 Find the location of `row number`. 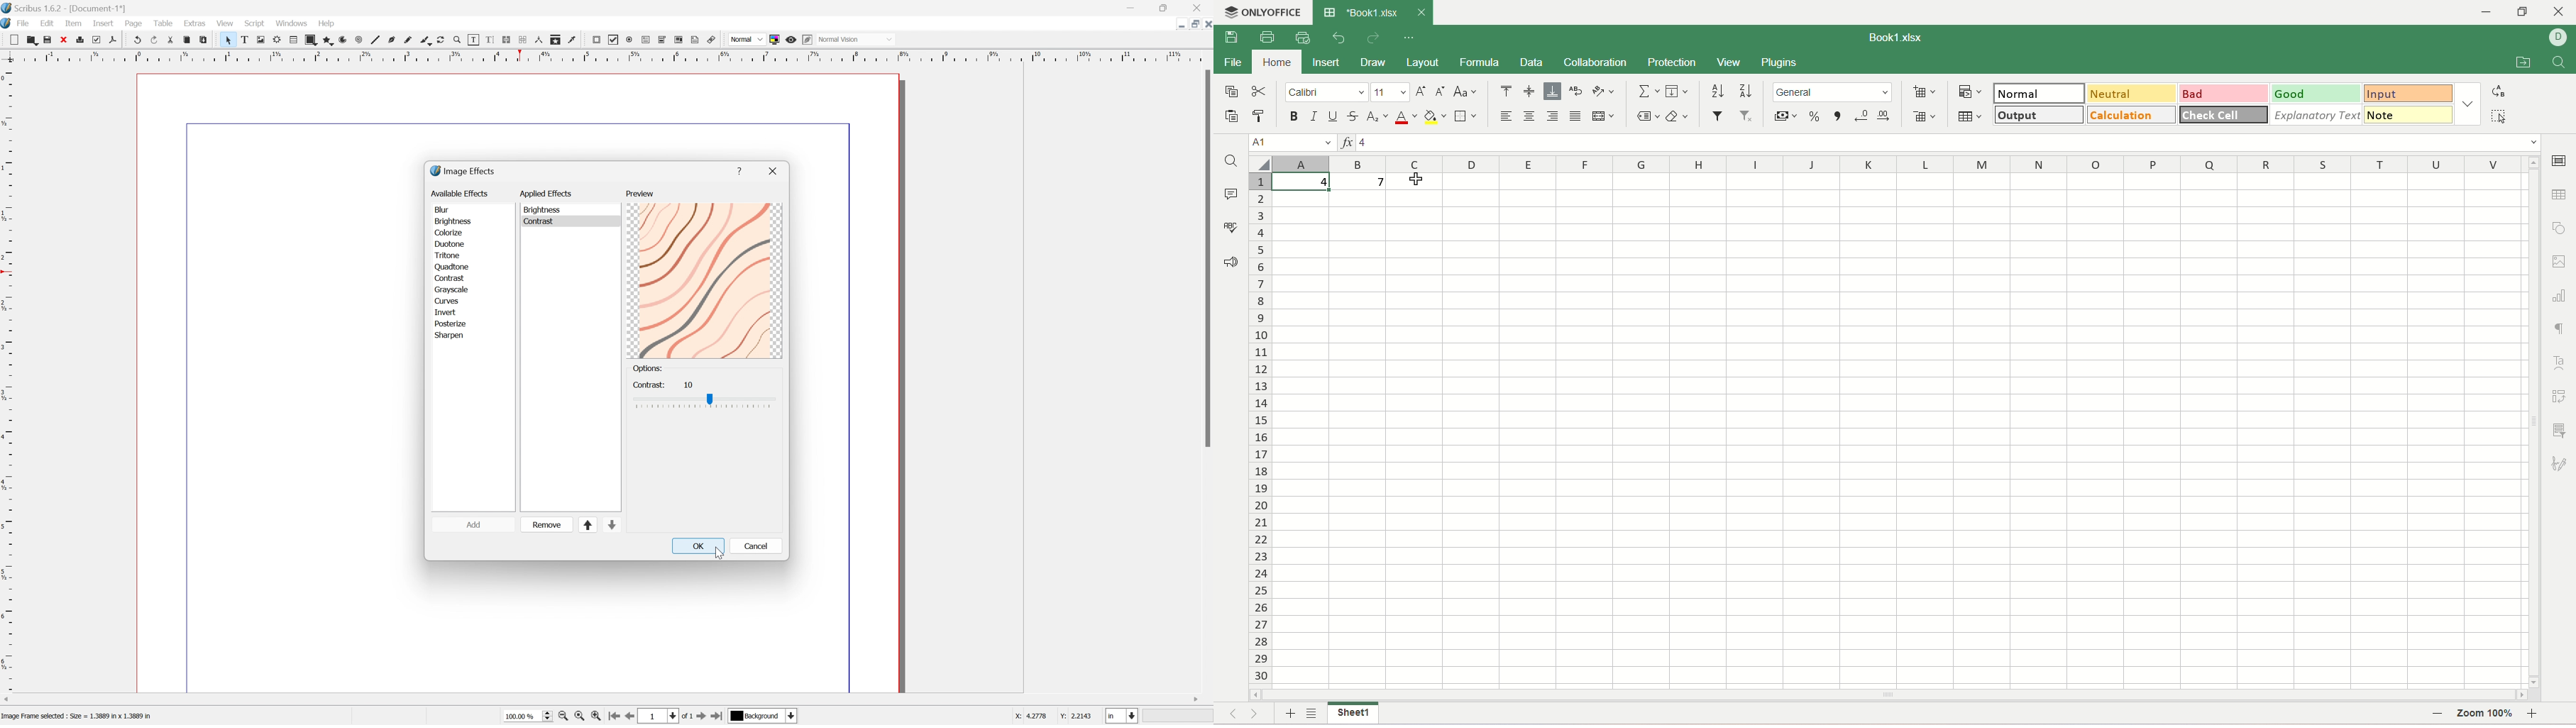

row number is located at coordinates (1258, 425).